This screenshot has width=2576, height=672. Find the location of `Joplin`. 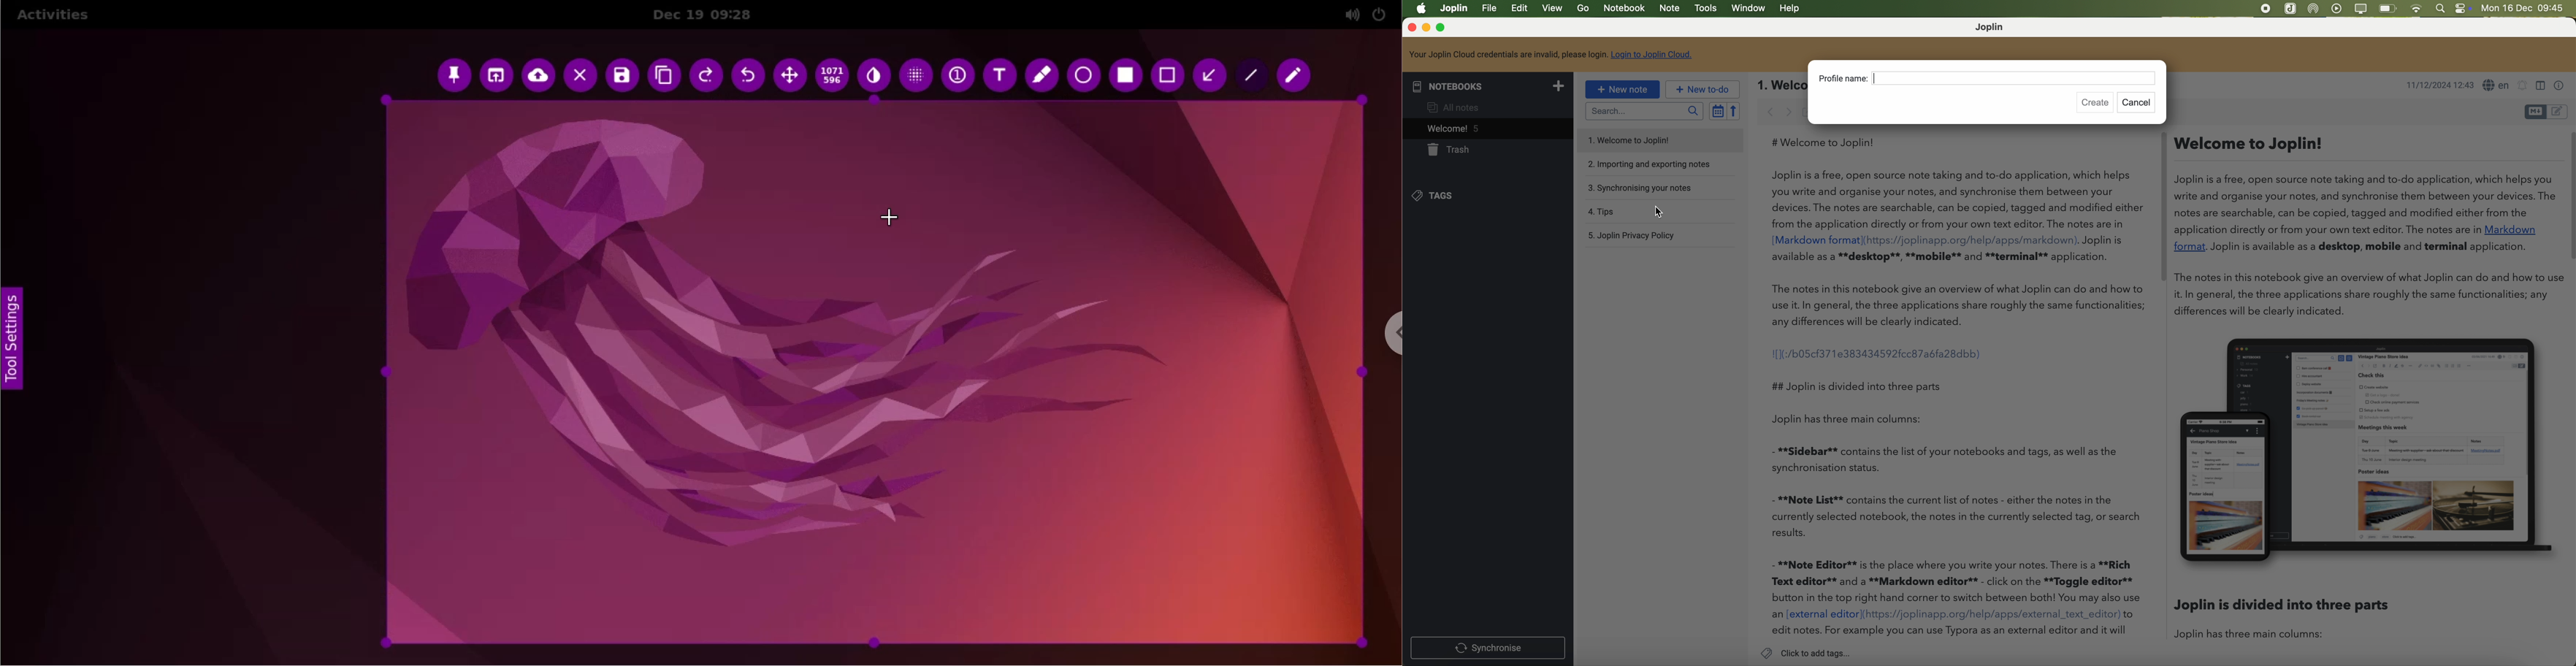

Joplin is located at coordinates (1992, 28).